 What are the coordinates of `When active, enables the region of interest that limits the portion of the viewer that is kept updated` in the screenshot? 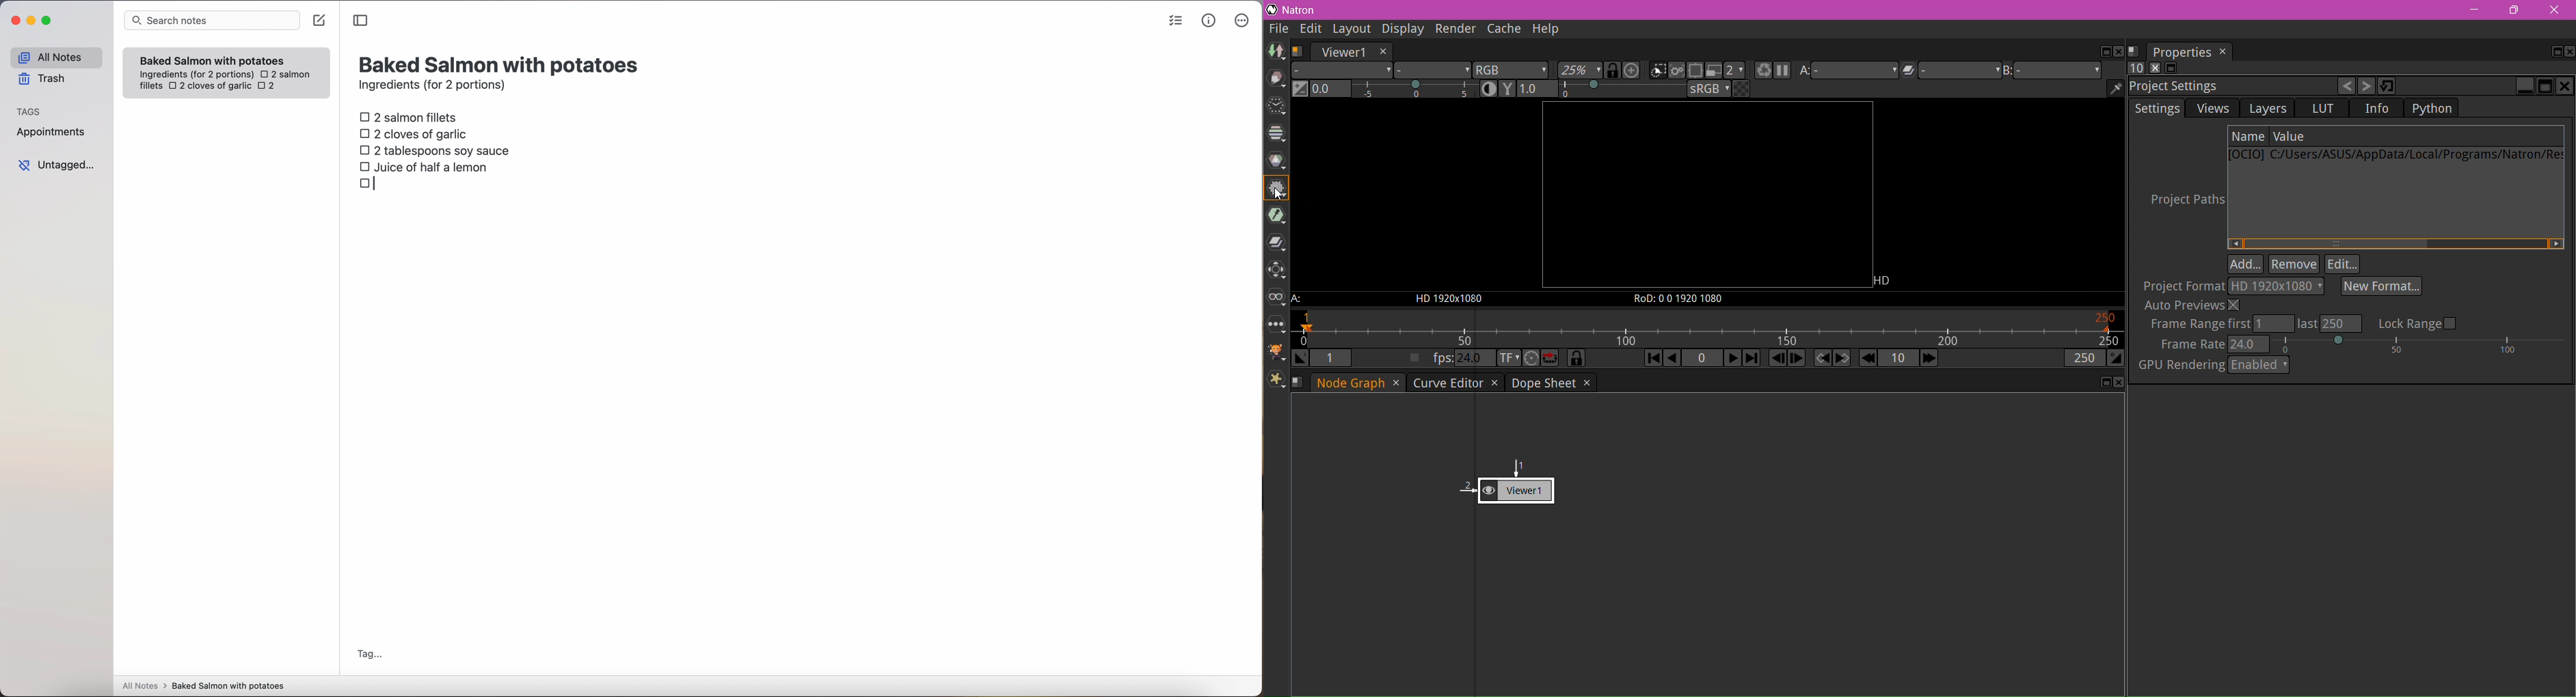 It's located at (1695, 72).